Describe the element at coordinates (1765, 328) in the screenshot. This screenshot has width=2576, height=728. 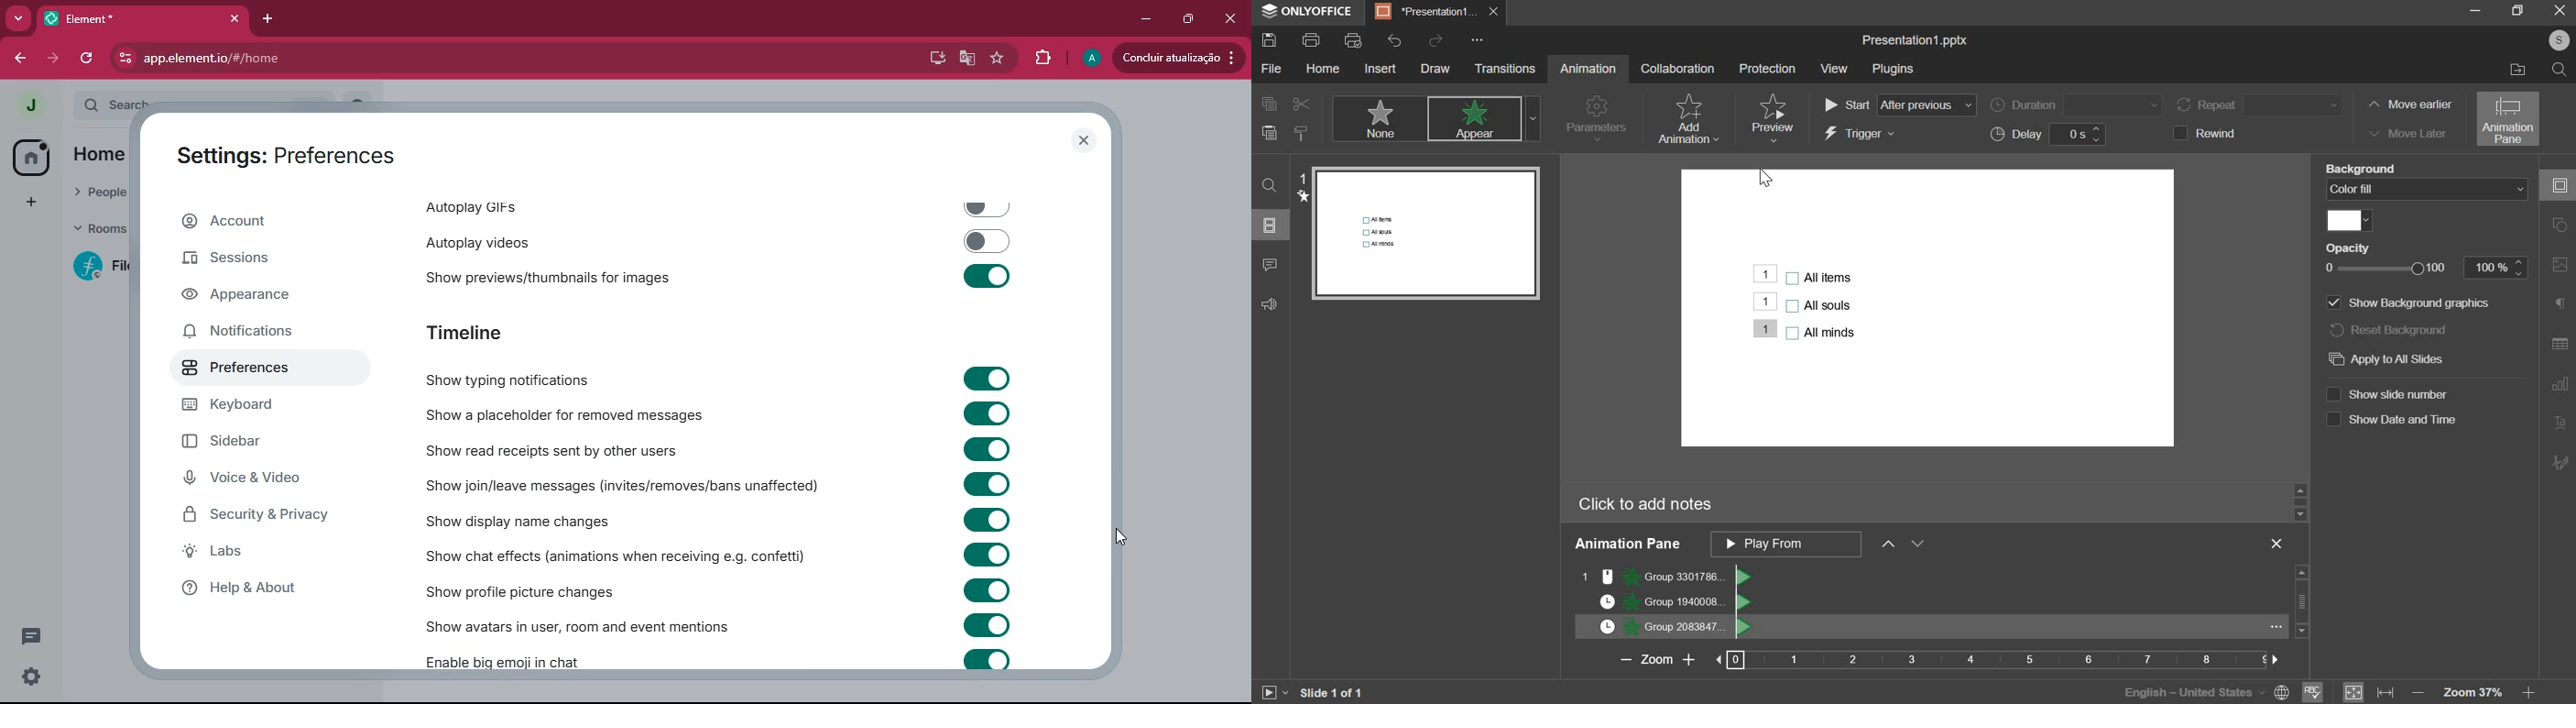
I see `1` at that location.